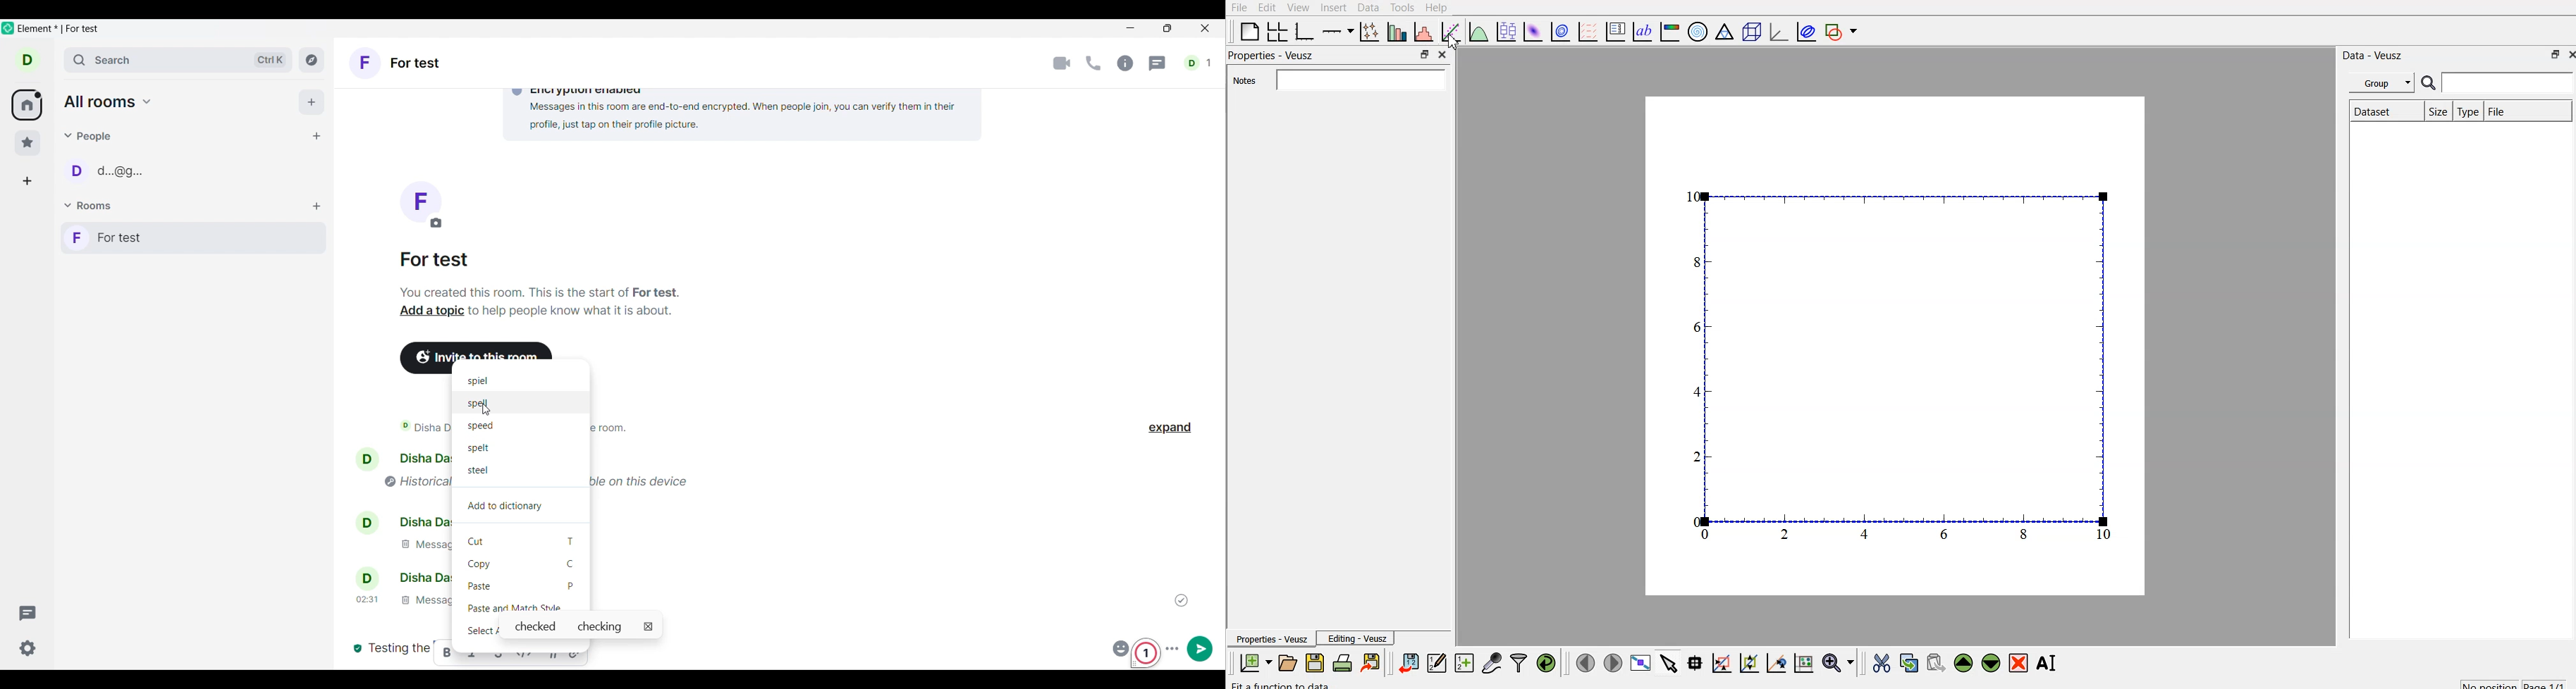  What do you see at coordinates (28, 613) in the screenshot?
I see `Threads` at bounding box center [28, 613].